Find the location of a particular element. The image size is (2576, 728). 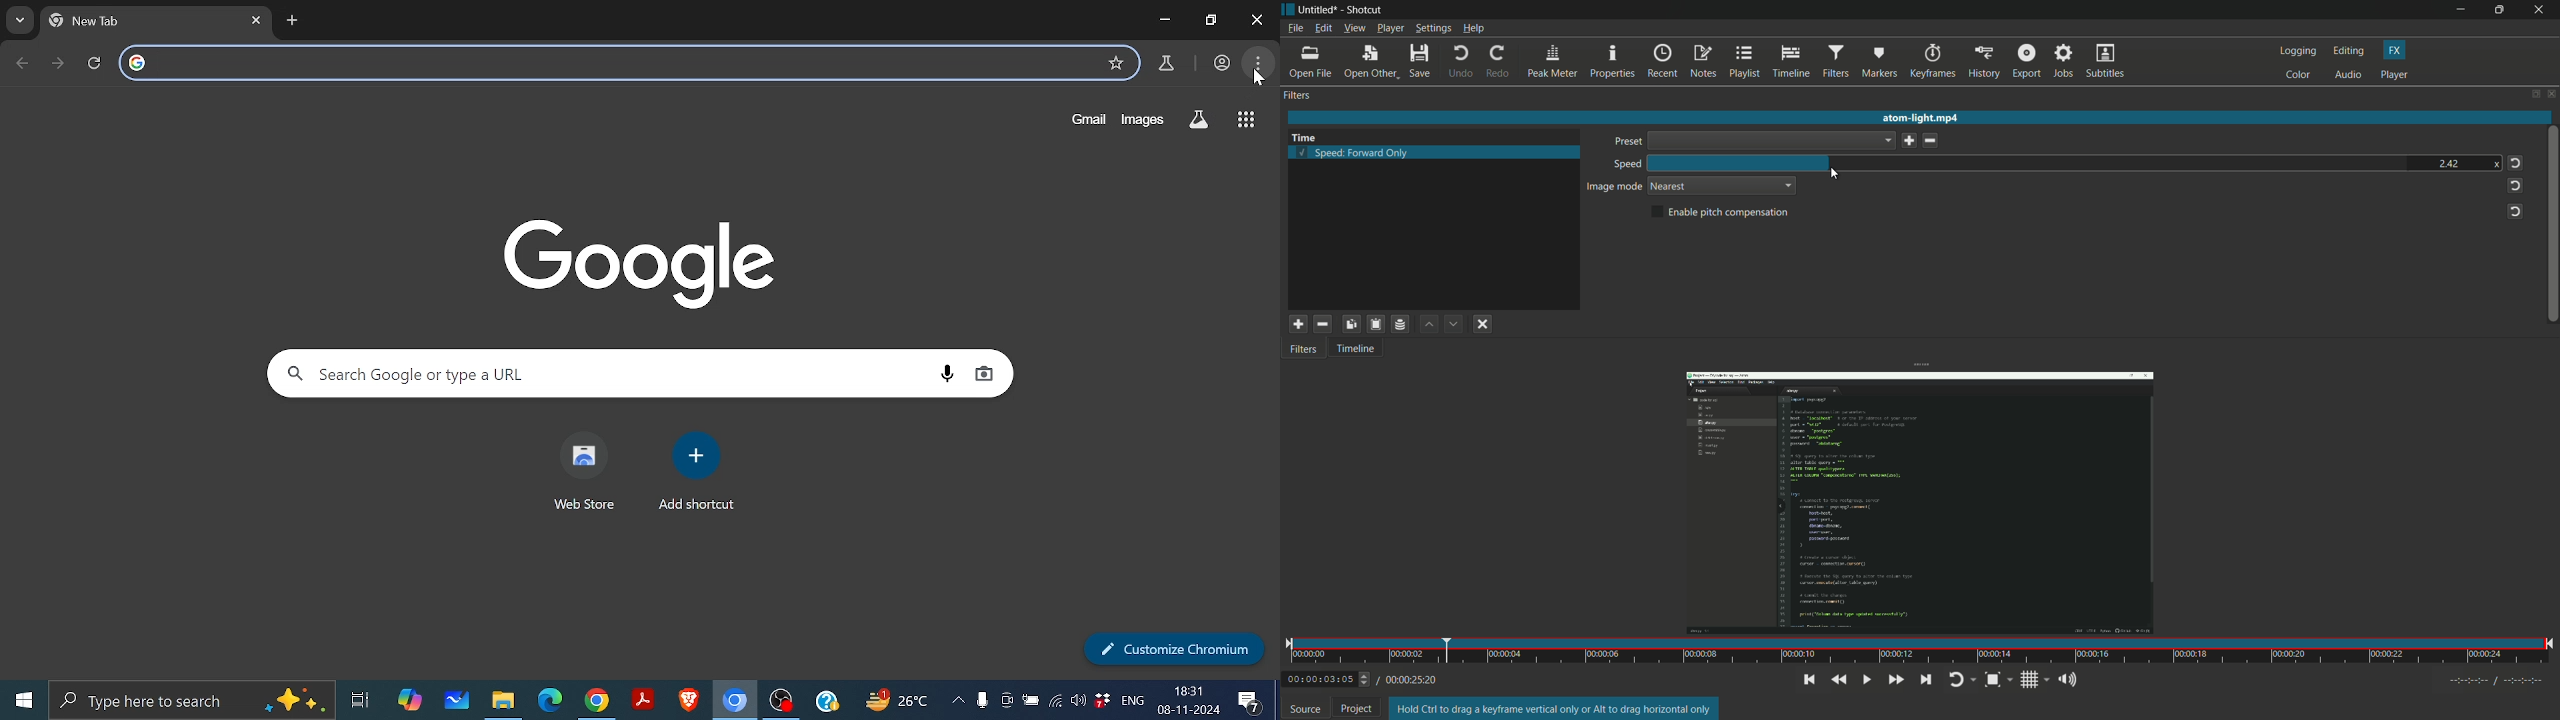

shotcut icon is located at coordinates (1288, 9).